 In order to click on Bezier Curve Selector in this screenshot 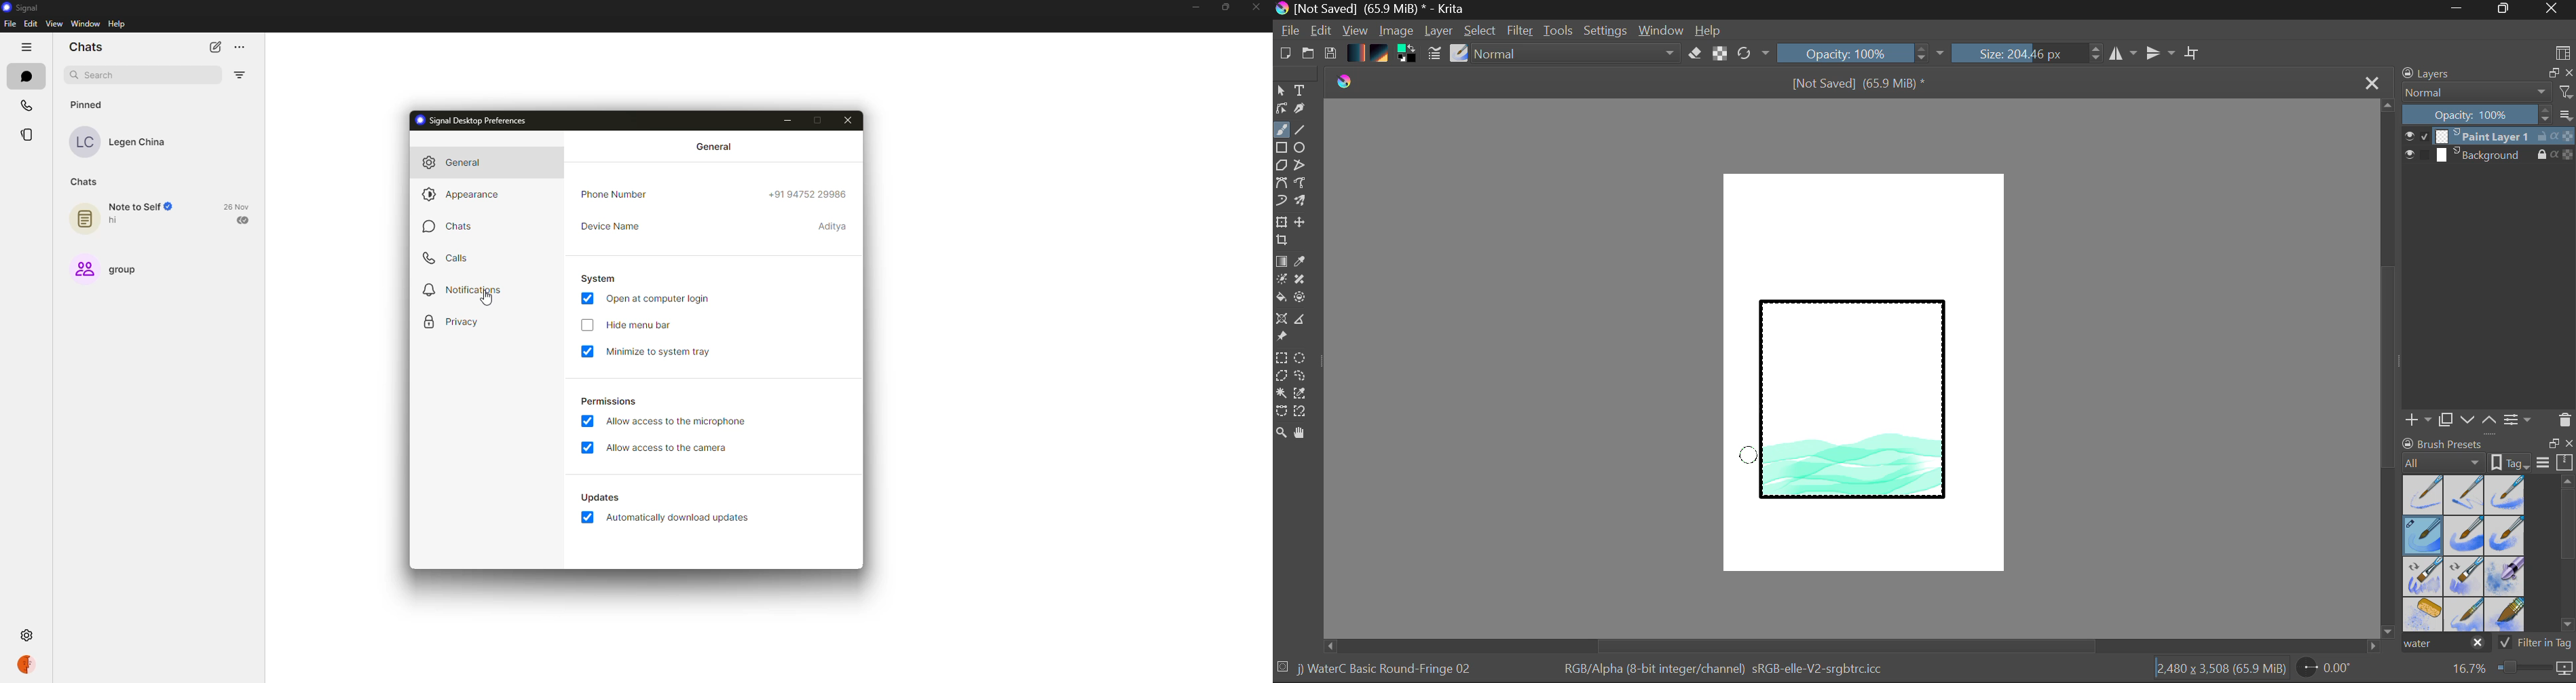, I will do `click(1281, 412)`.